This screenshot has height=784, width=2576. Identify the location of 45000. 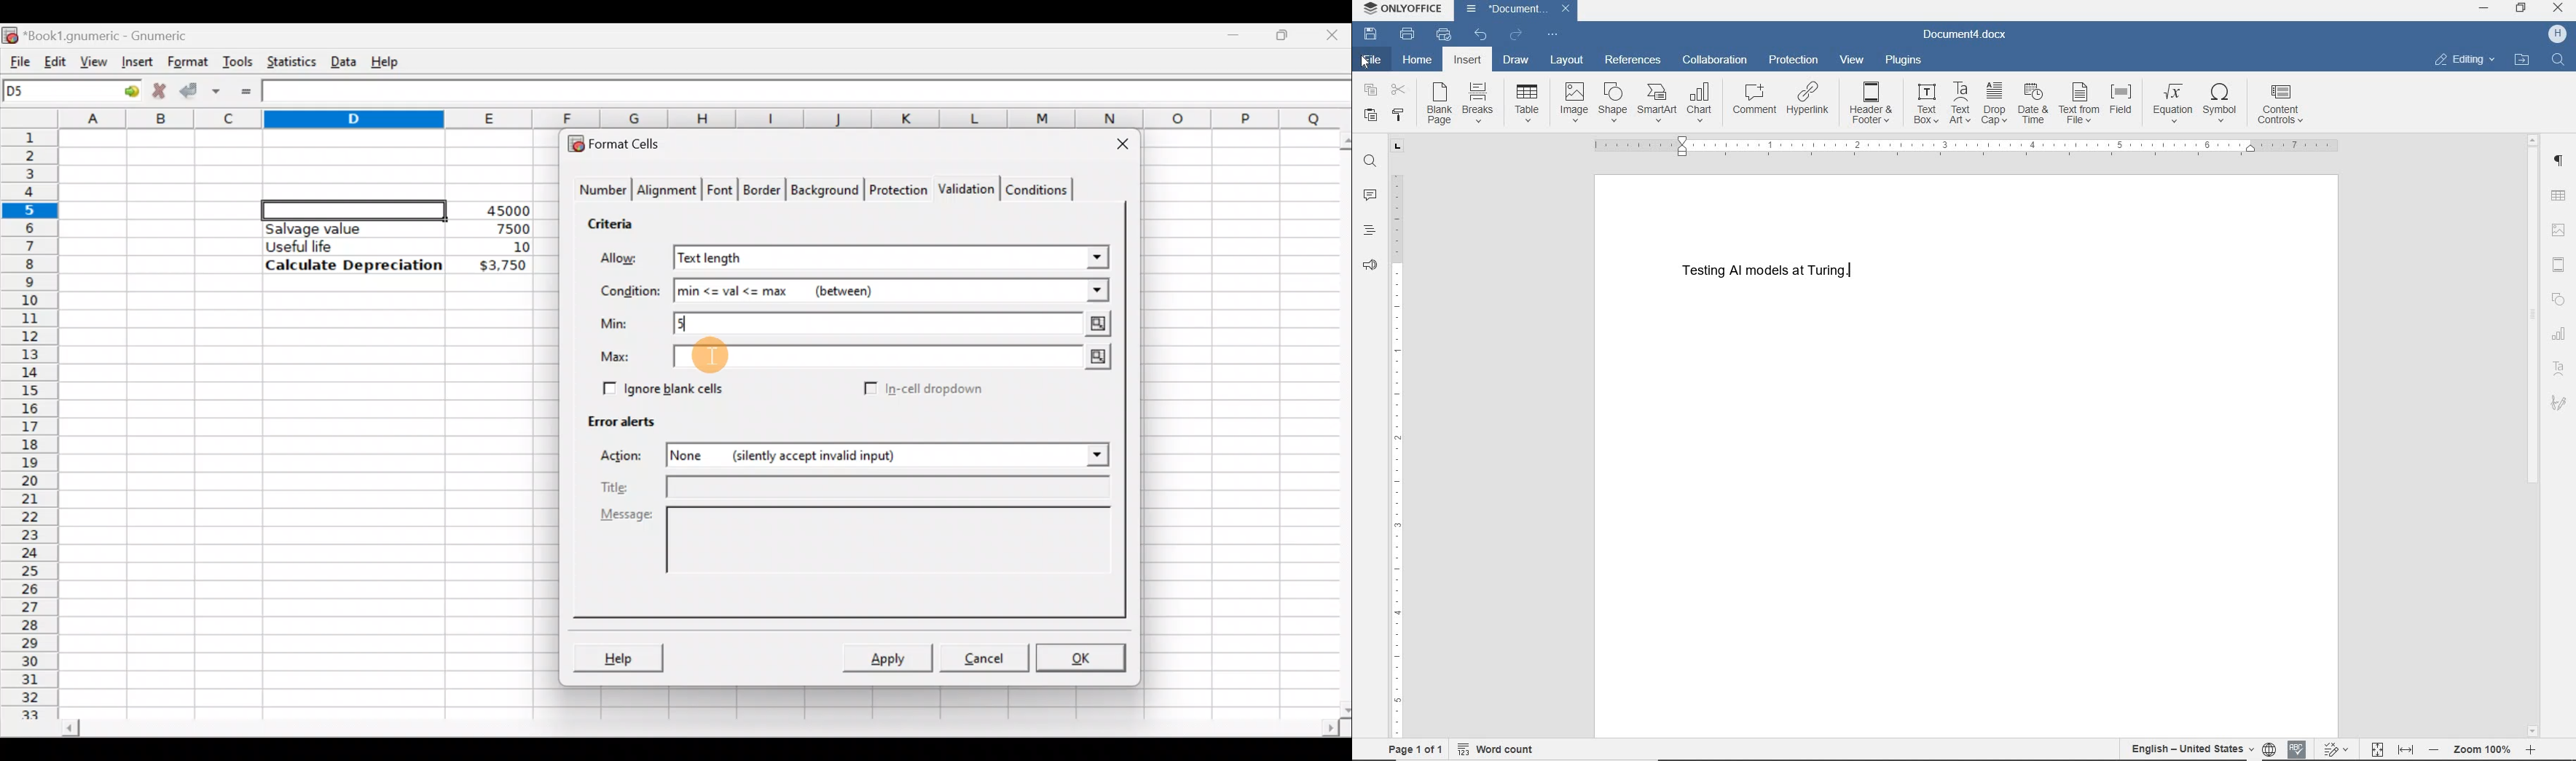
(503, 211).